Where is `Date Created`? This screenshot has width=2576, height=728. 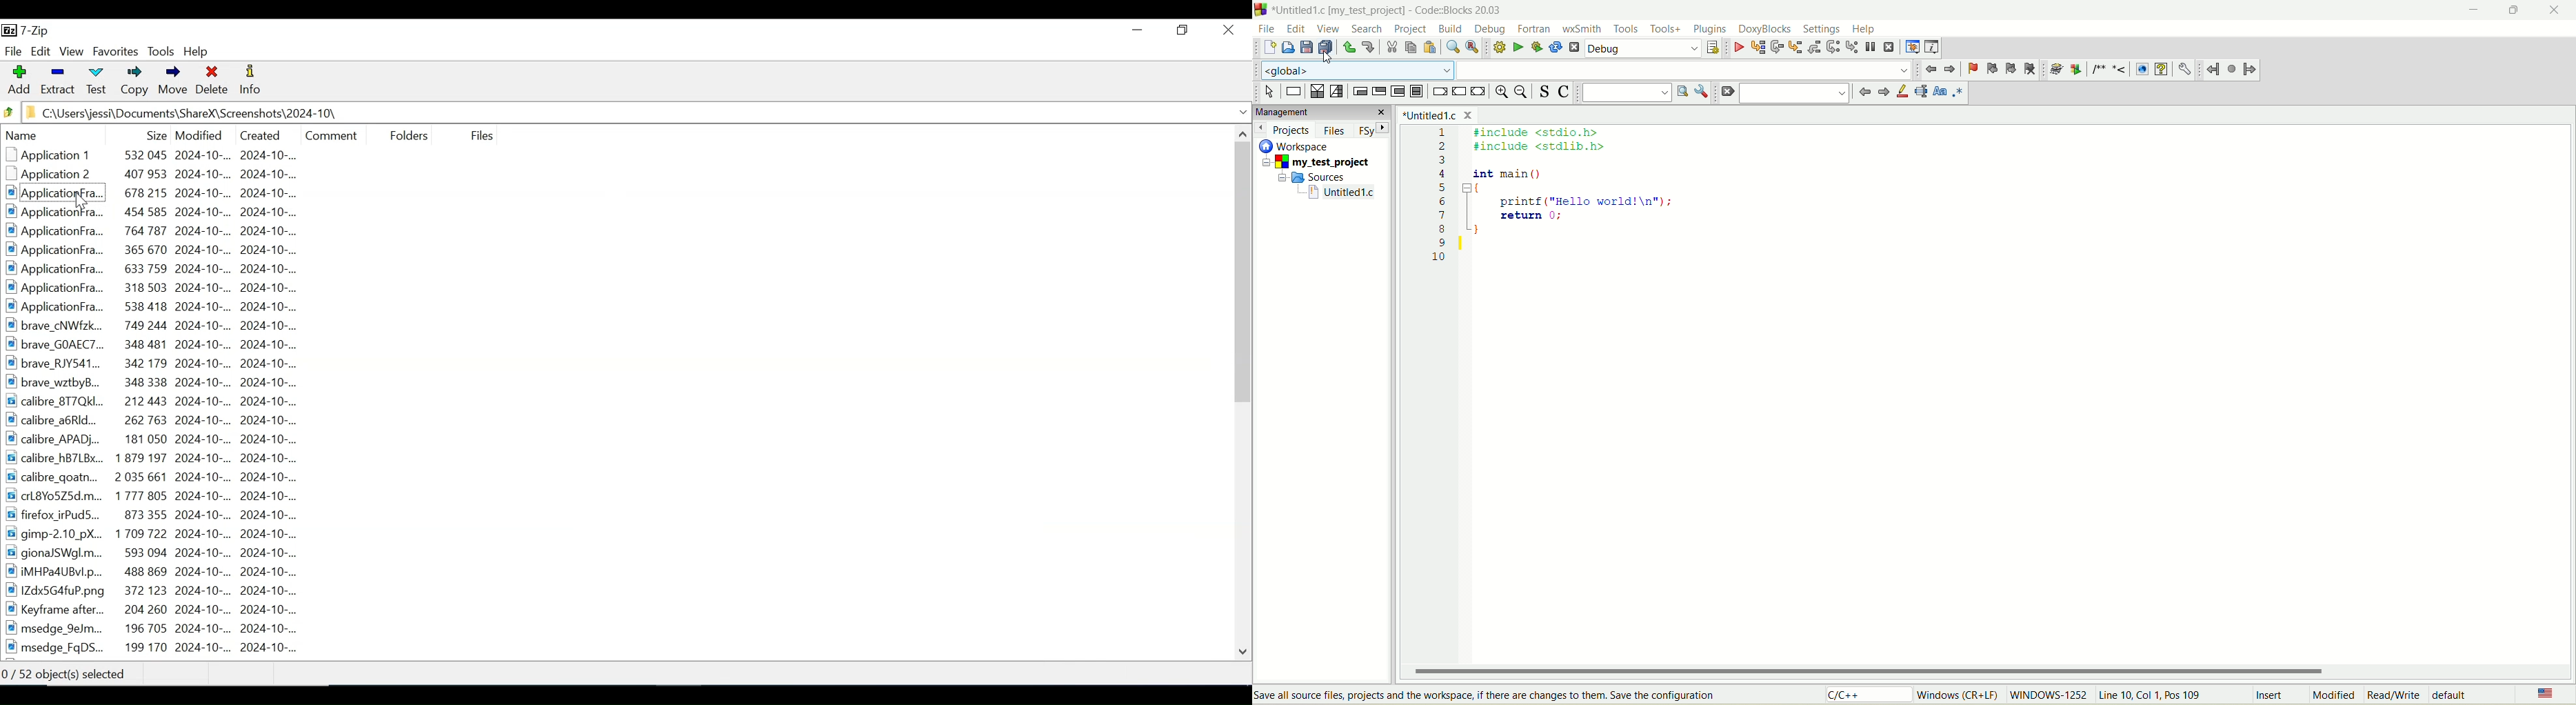
Date Created is located at coordinates (259, 133).